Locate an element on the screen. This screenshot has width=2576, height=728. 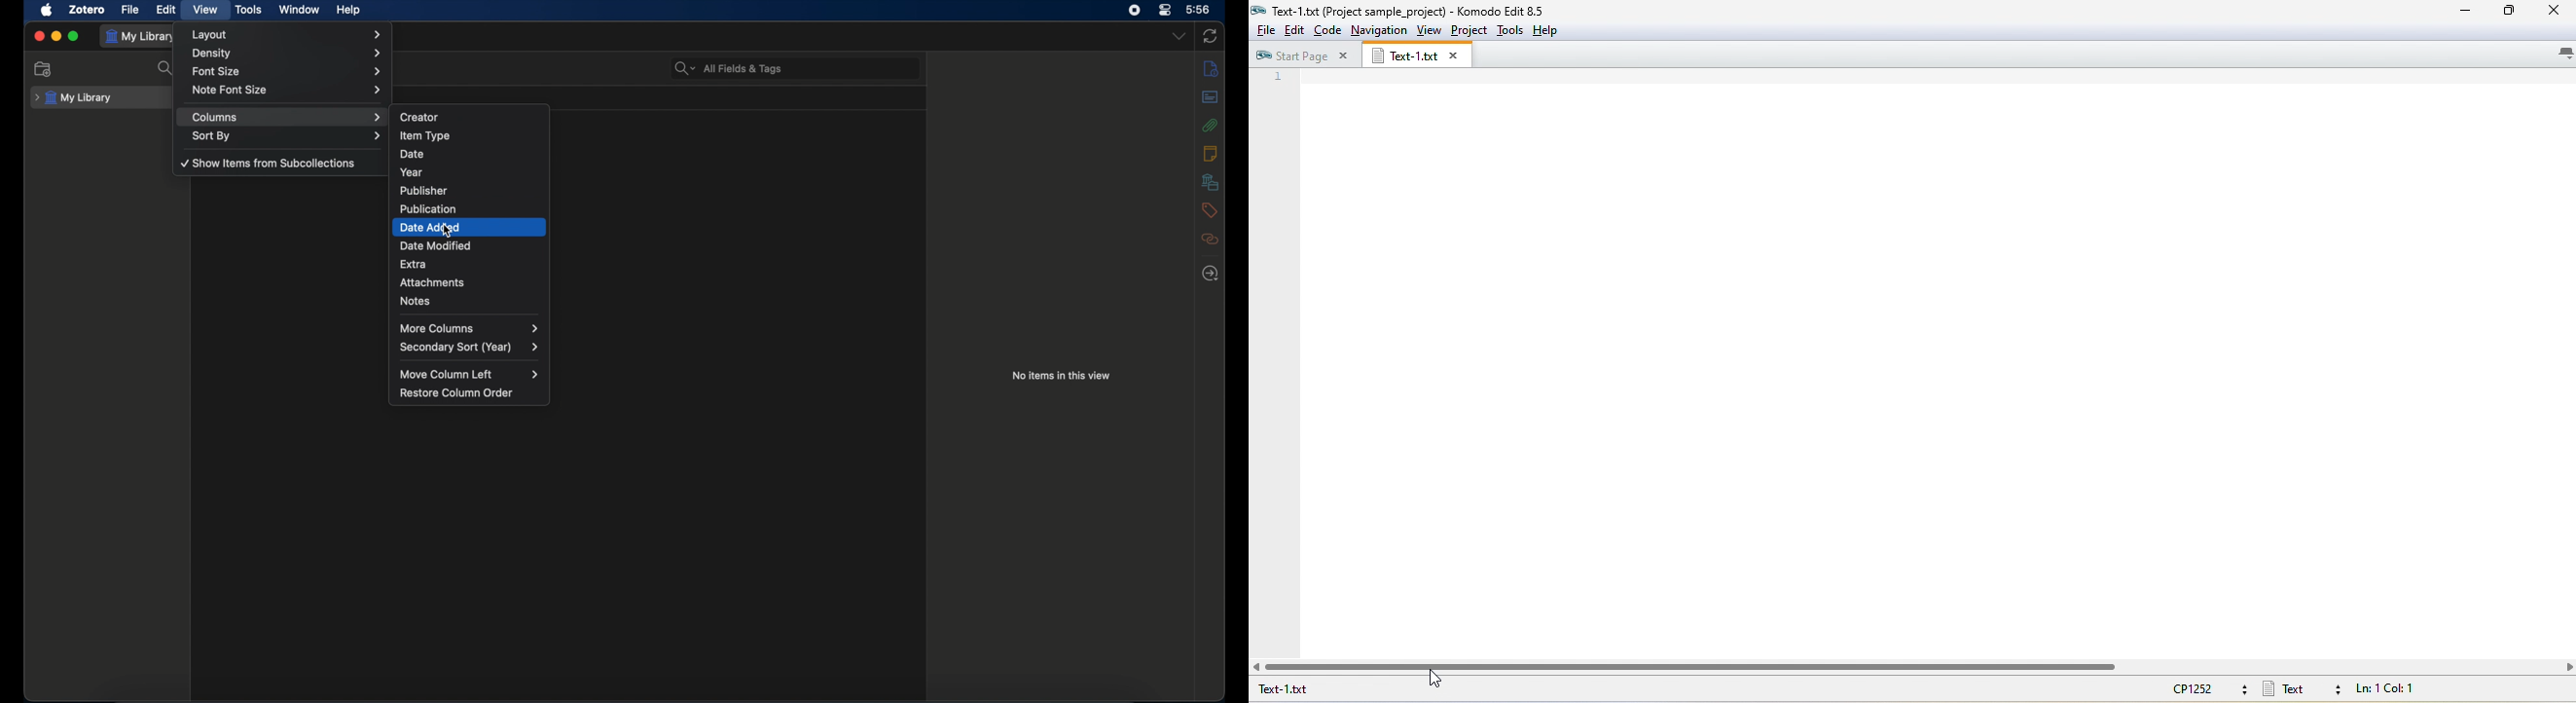
dropdown is located at coordinates (1180, 36).